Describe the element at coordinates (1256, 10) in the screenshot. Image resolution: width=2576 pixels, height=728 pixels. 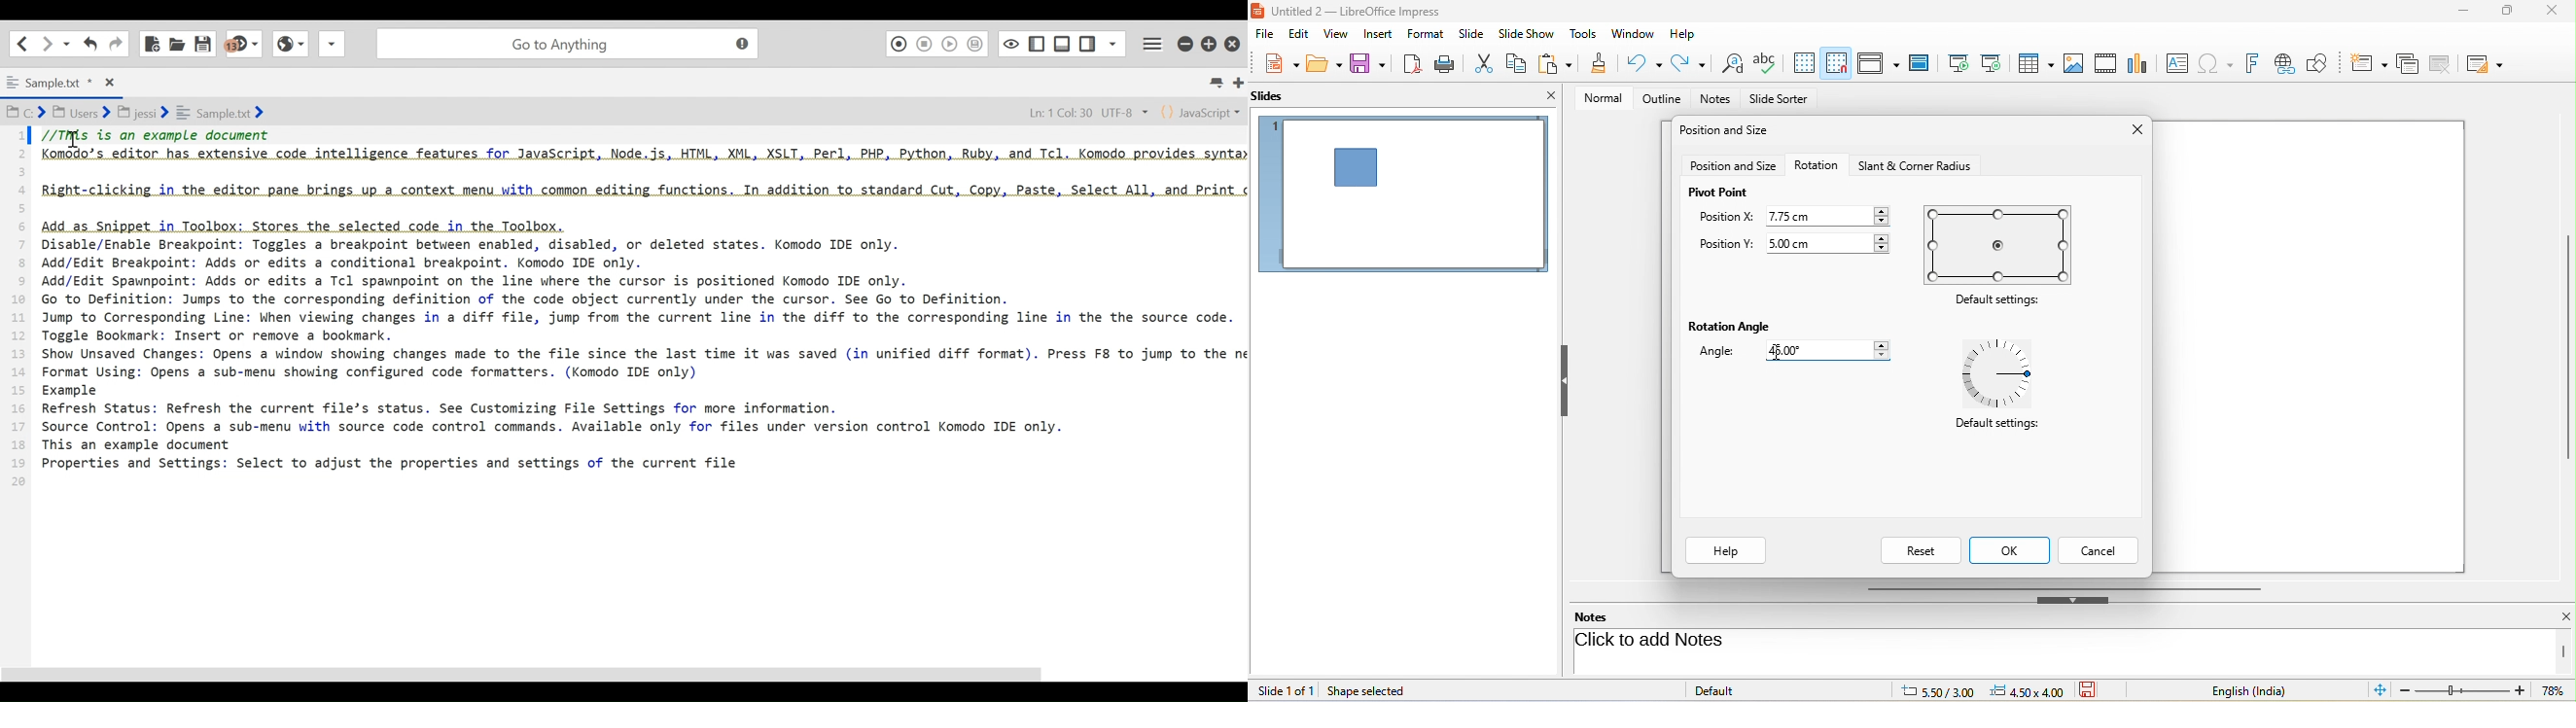
I see `libre office impress logo` at that location.